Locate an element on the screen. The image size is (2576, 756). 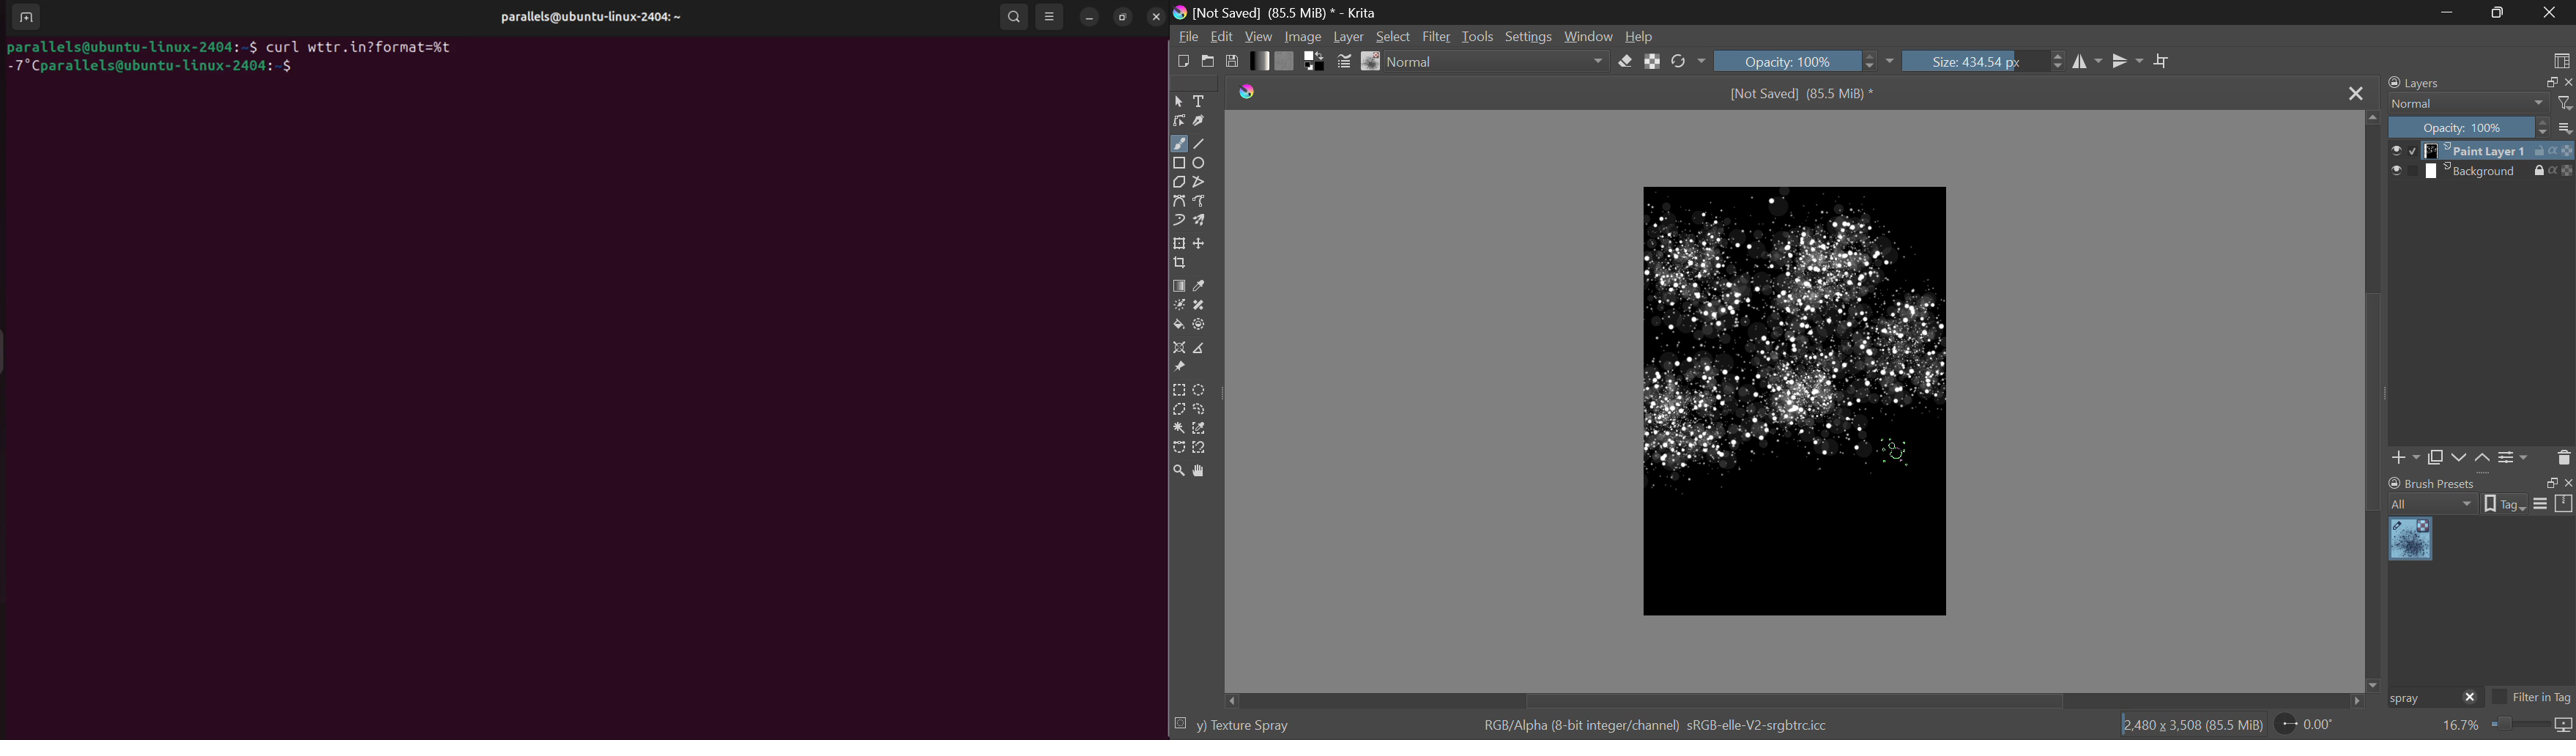
selection is located at coordinates (1180, 722).